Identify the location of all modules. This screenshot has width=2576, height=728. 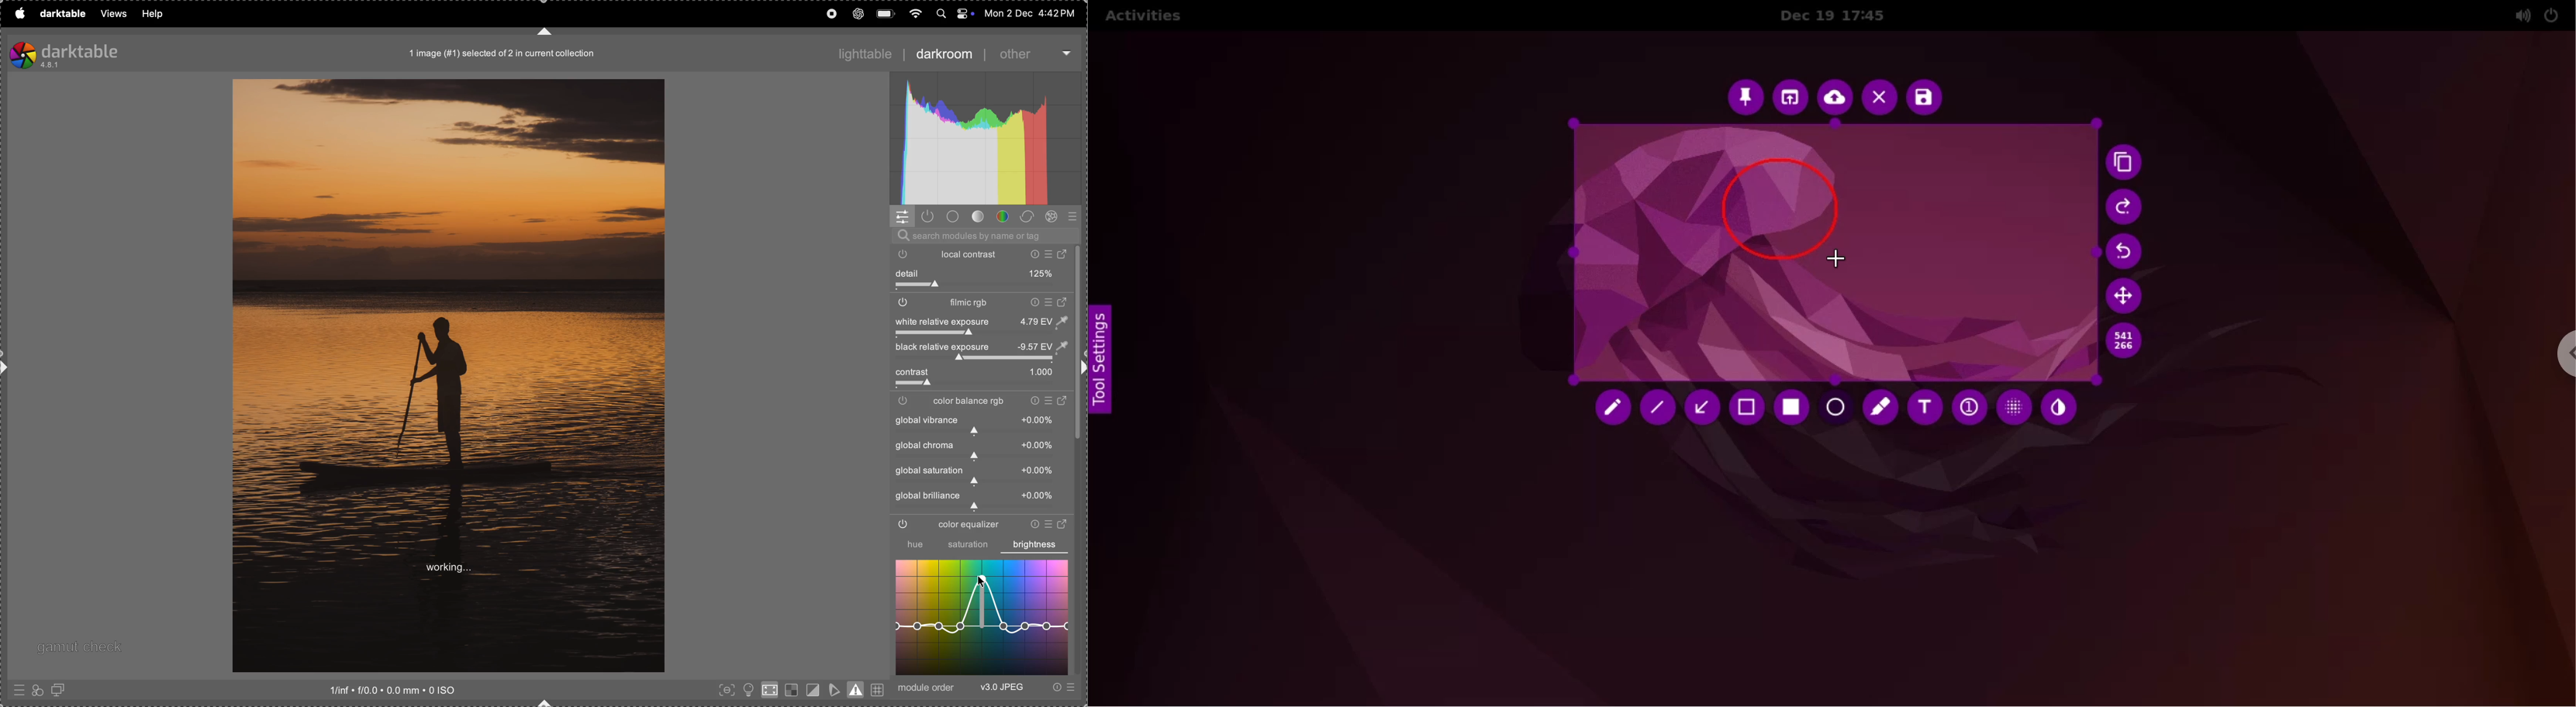
(1071, 217).